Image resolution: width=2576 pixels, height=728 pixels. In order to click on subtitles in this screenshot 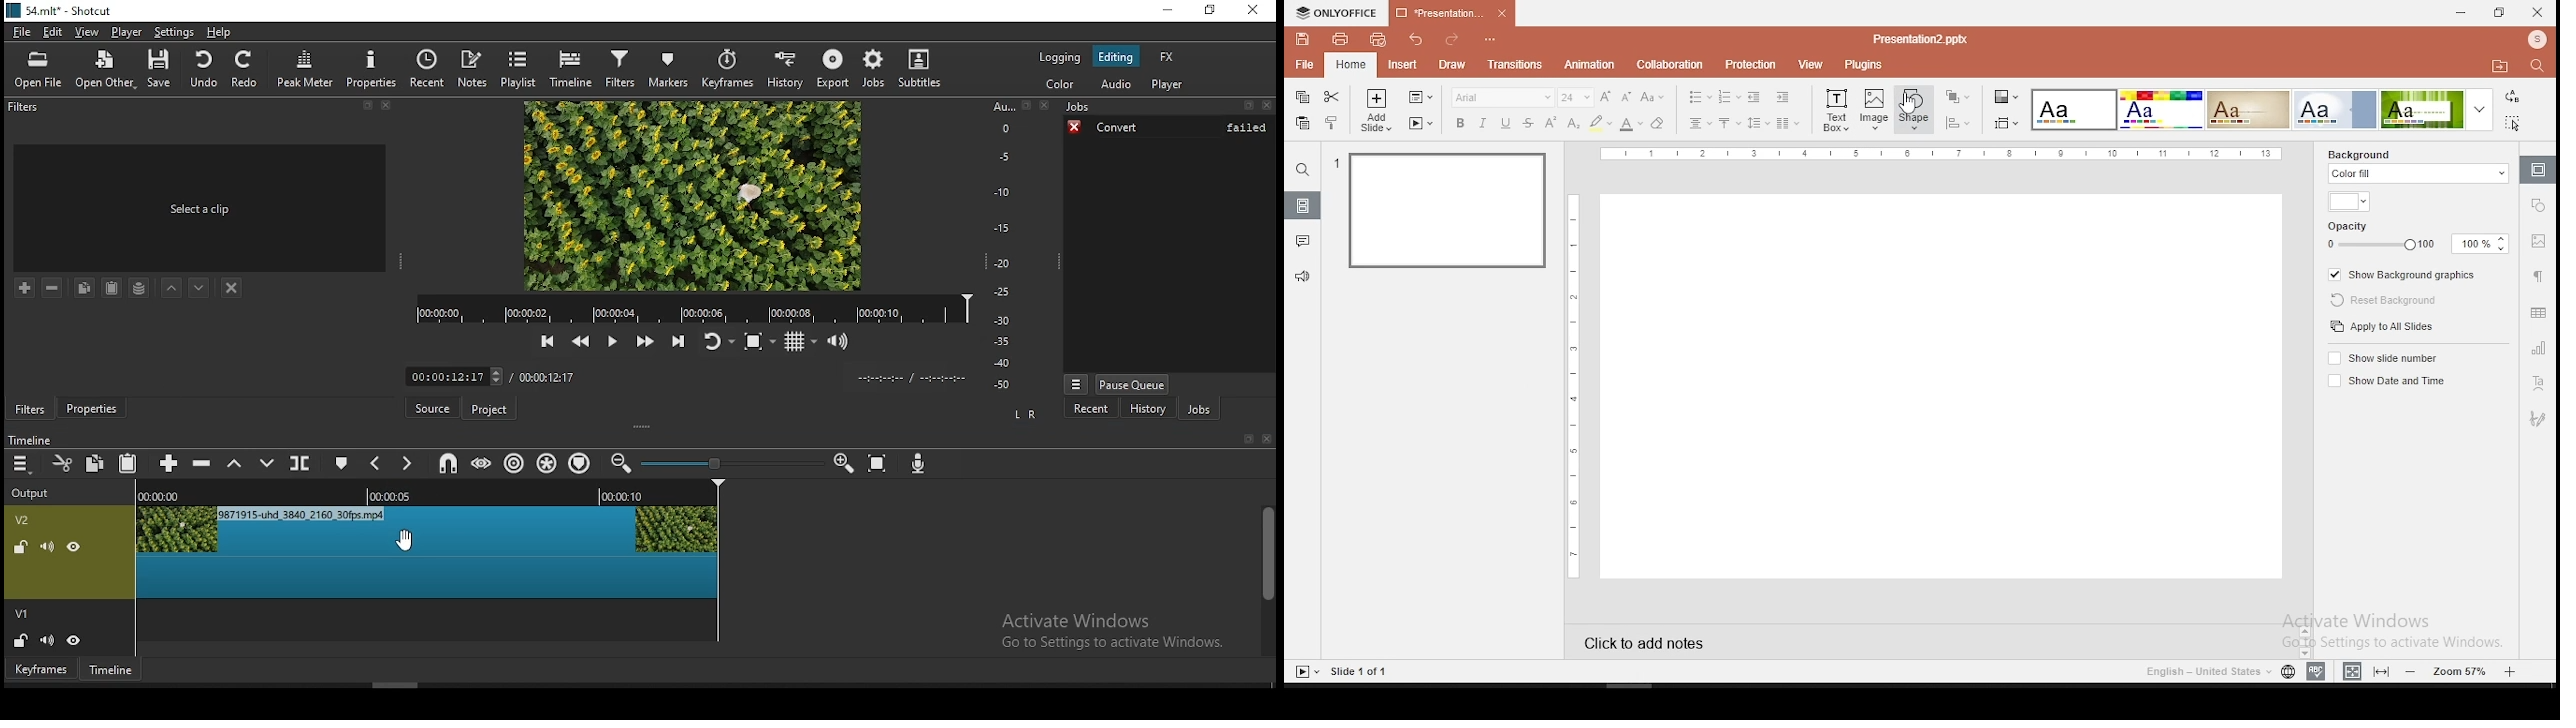, I will do `click(921, 68)`.